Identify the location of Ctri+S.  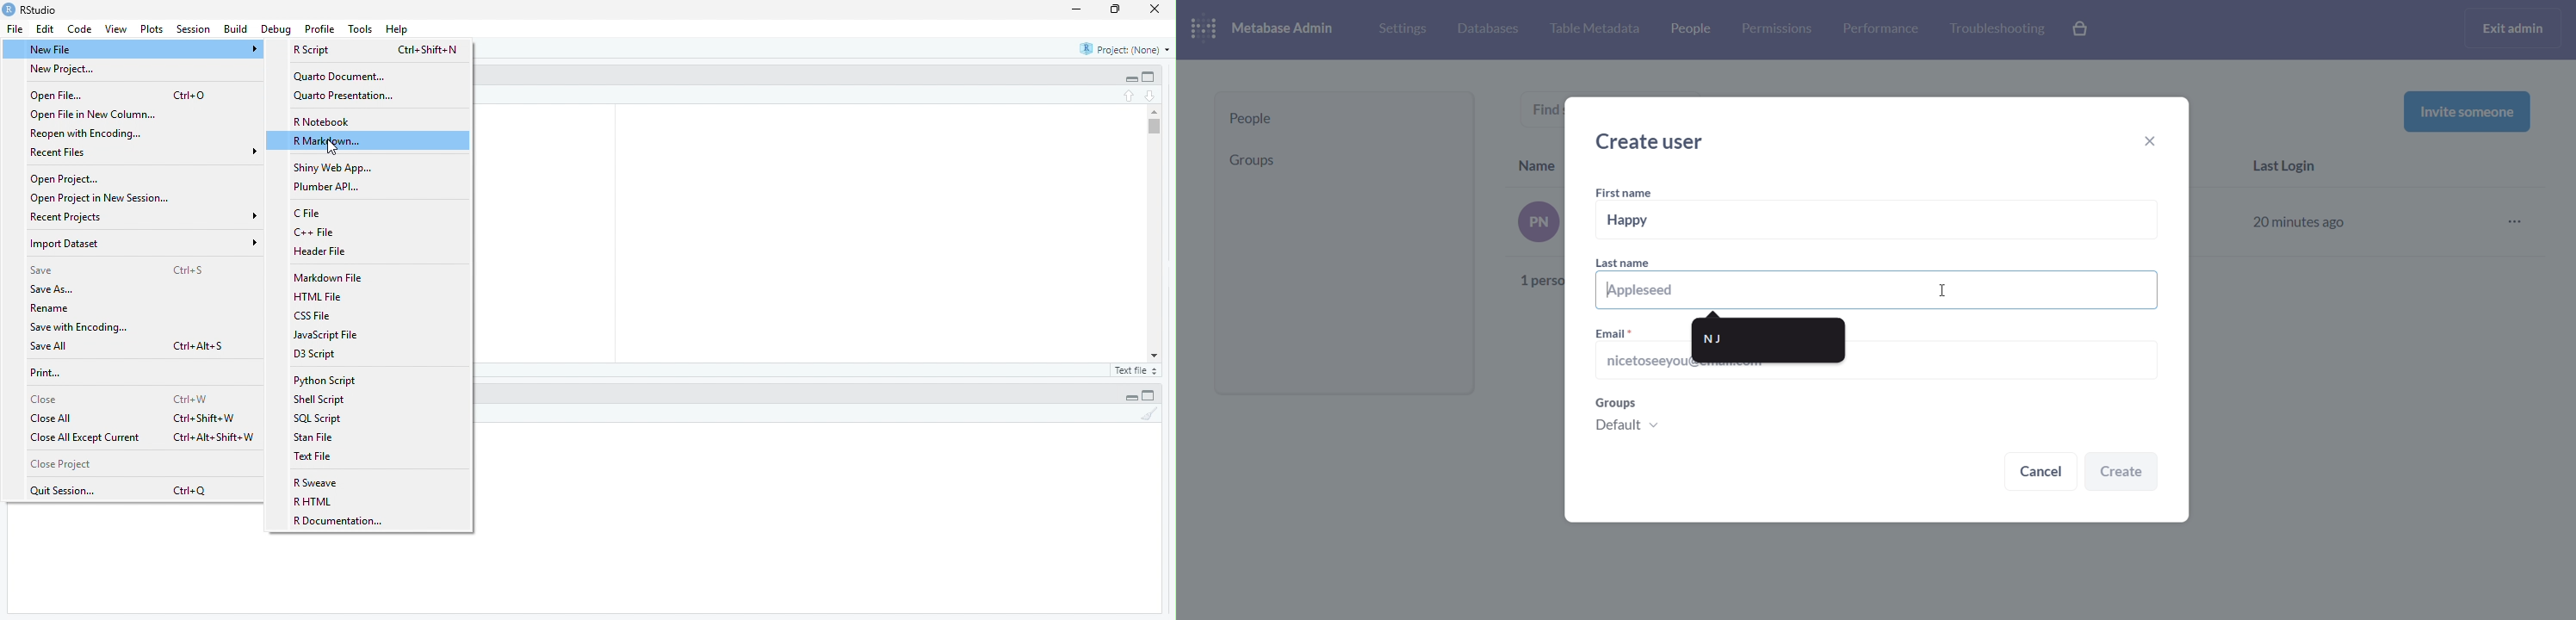
(190, 270).